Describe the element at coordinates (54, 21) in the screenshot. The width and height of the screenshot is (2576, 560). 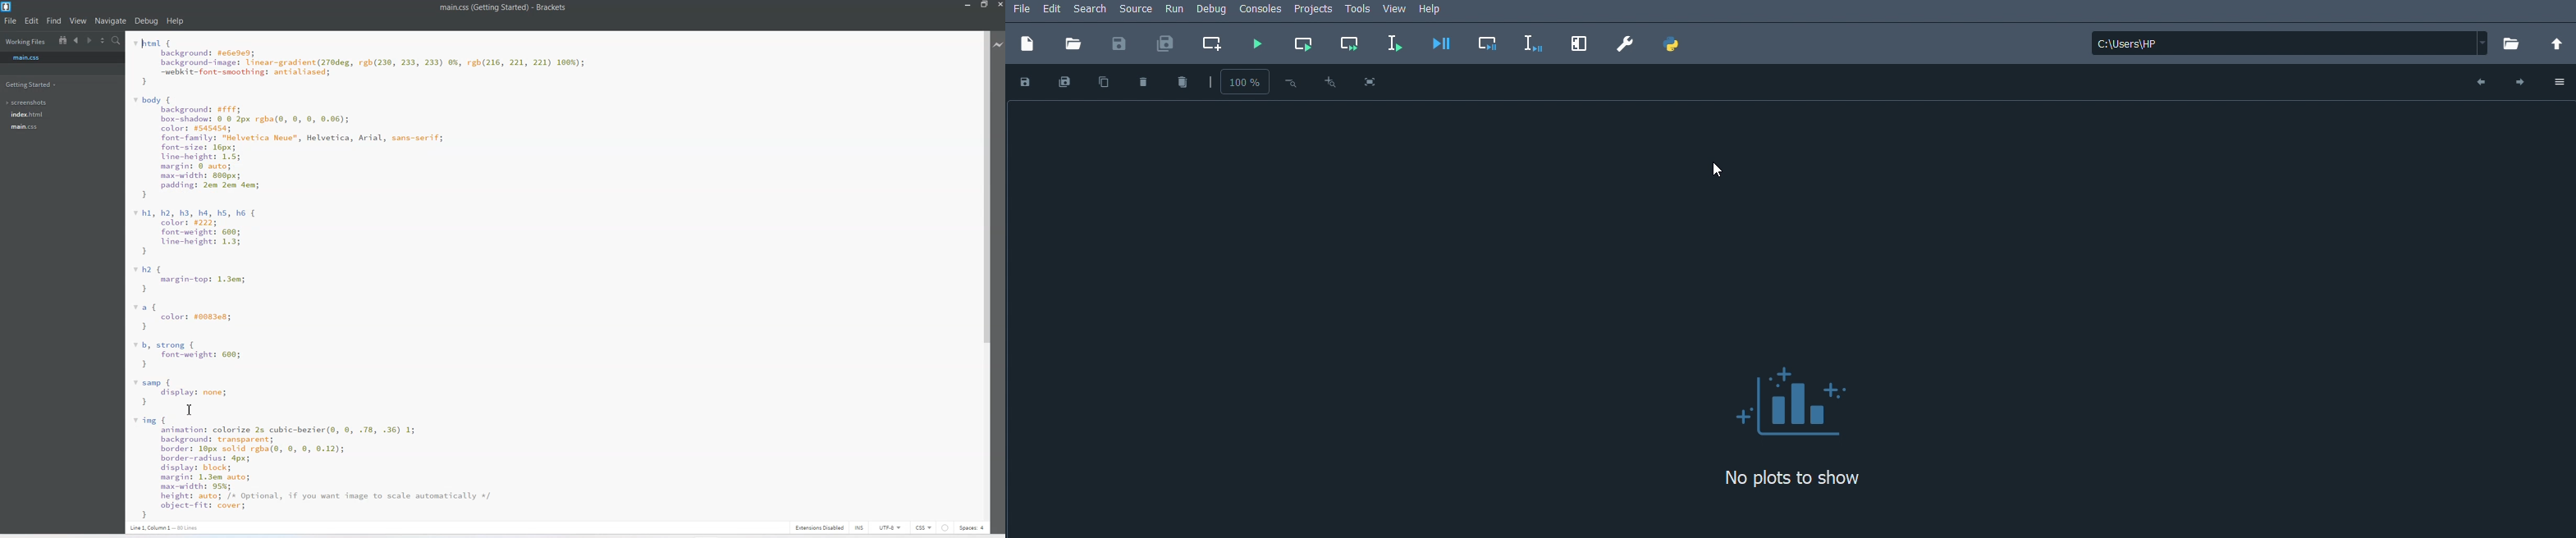
I see `Find` at that location.